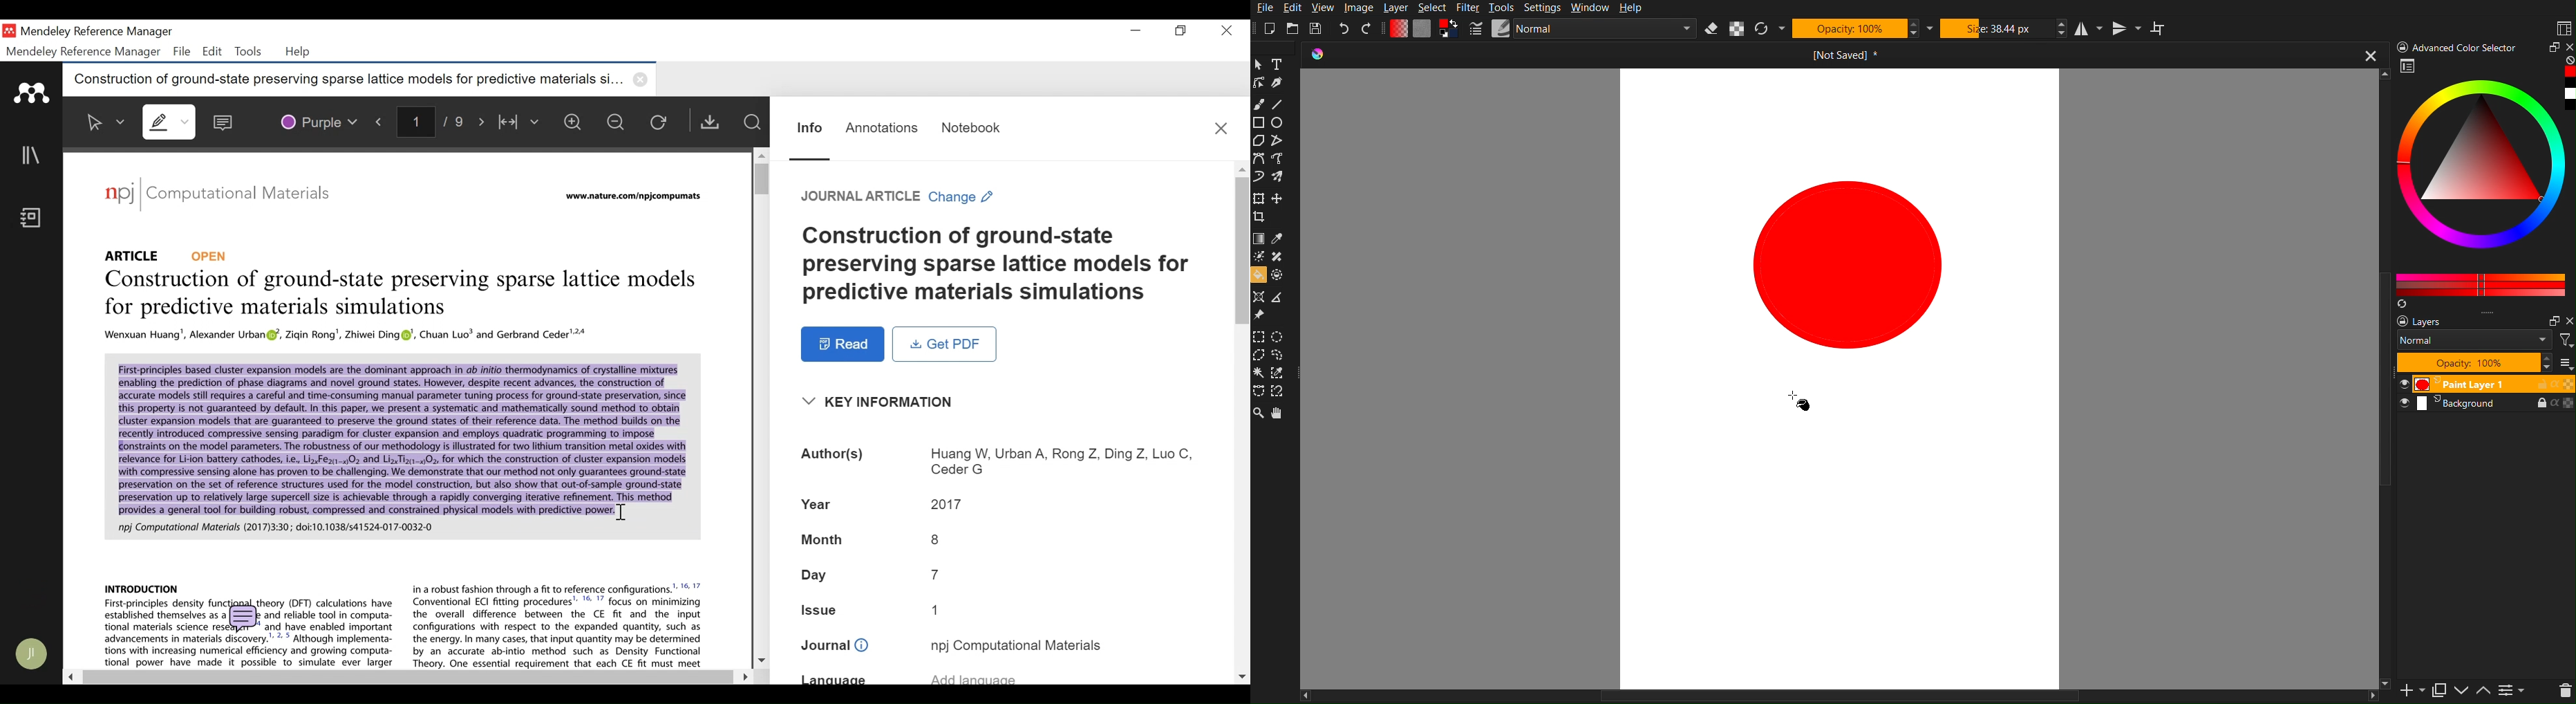 This screenshot has width=2576, height=728. What do you see at coordinates (577, 122) in the screenshot?
I see `Zoom in` at bounding box center [577, 122].